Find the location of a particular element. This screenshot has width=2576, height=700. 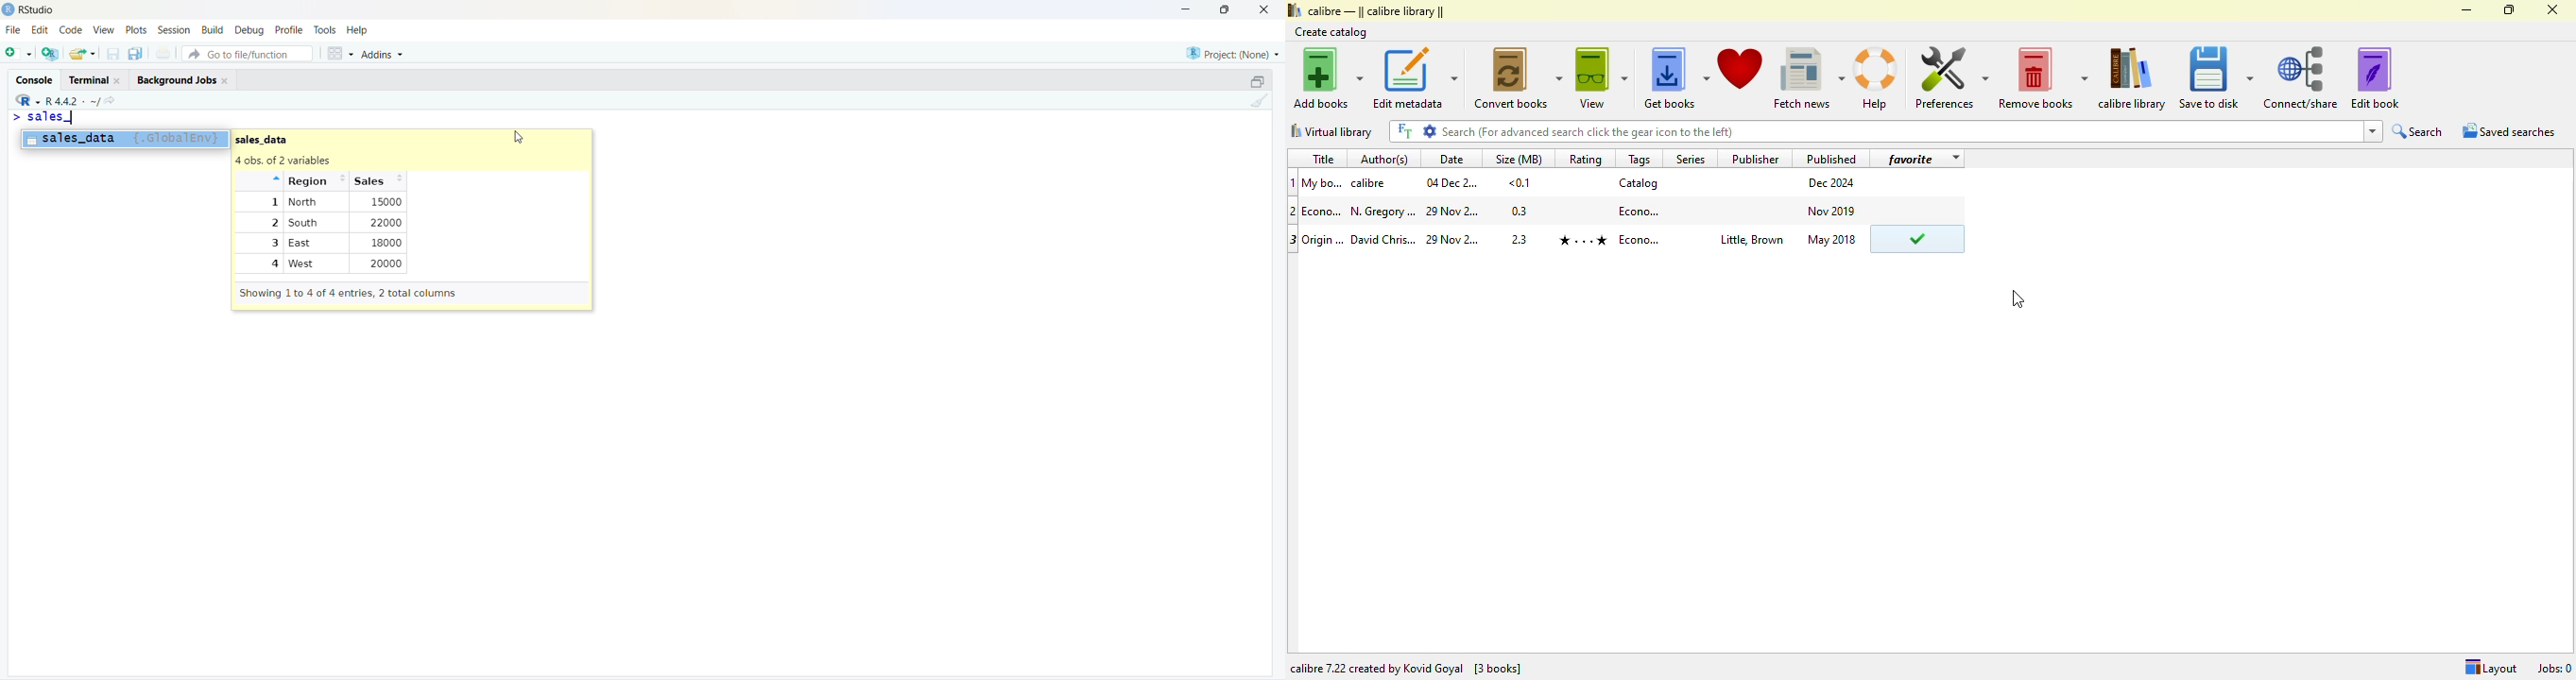

size(MB) is located at coordinates (1518, 158).